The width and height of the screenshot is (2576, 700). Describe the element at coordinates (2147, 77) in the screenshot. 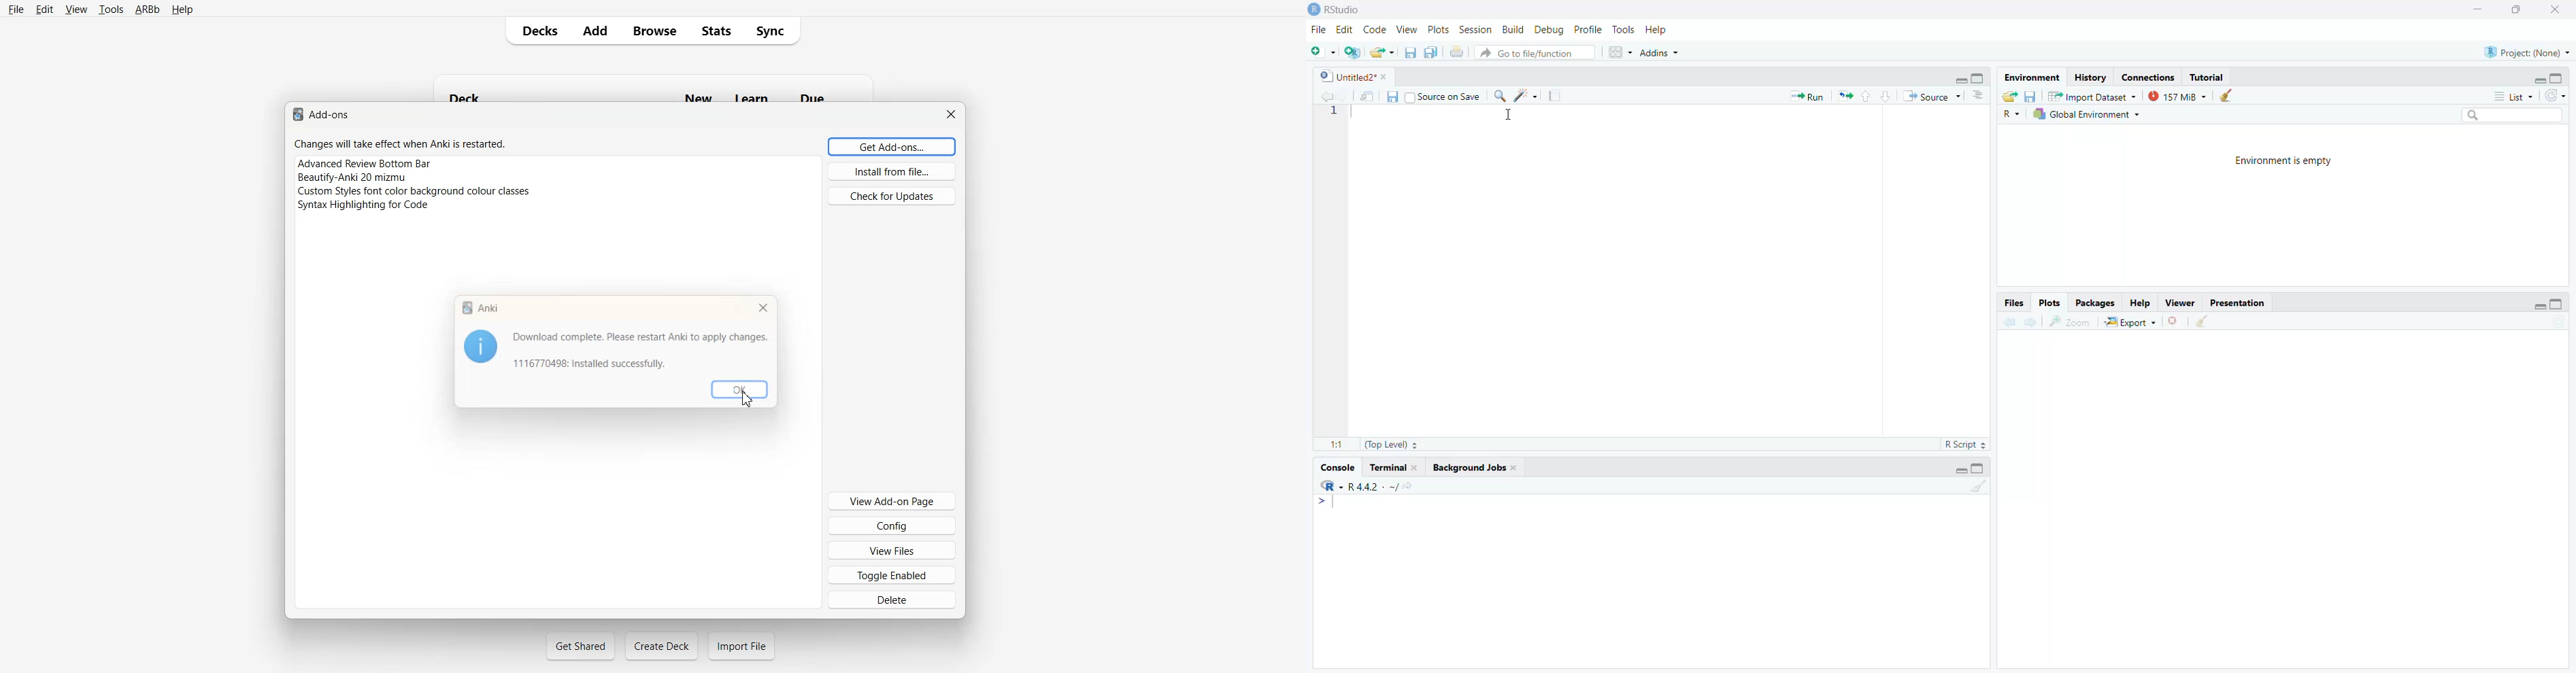

I see `Connections` at that location.